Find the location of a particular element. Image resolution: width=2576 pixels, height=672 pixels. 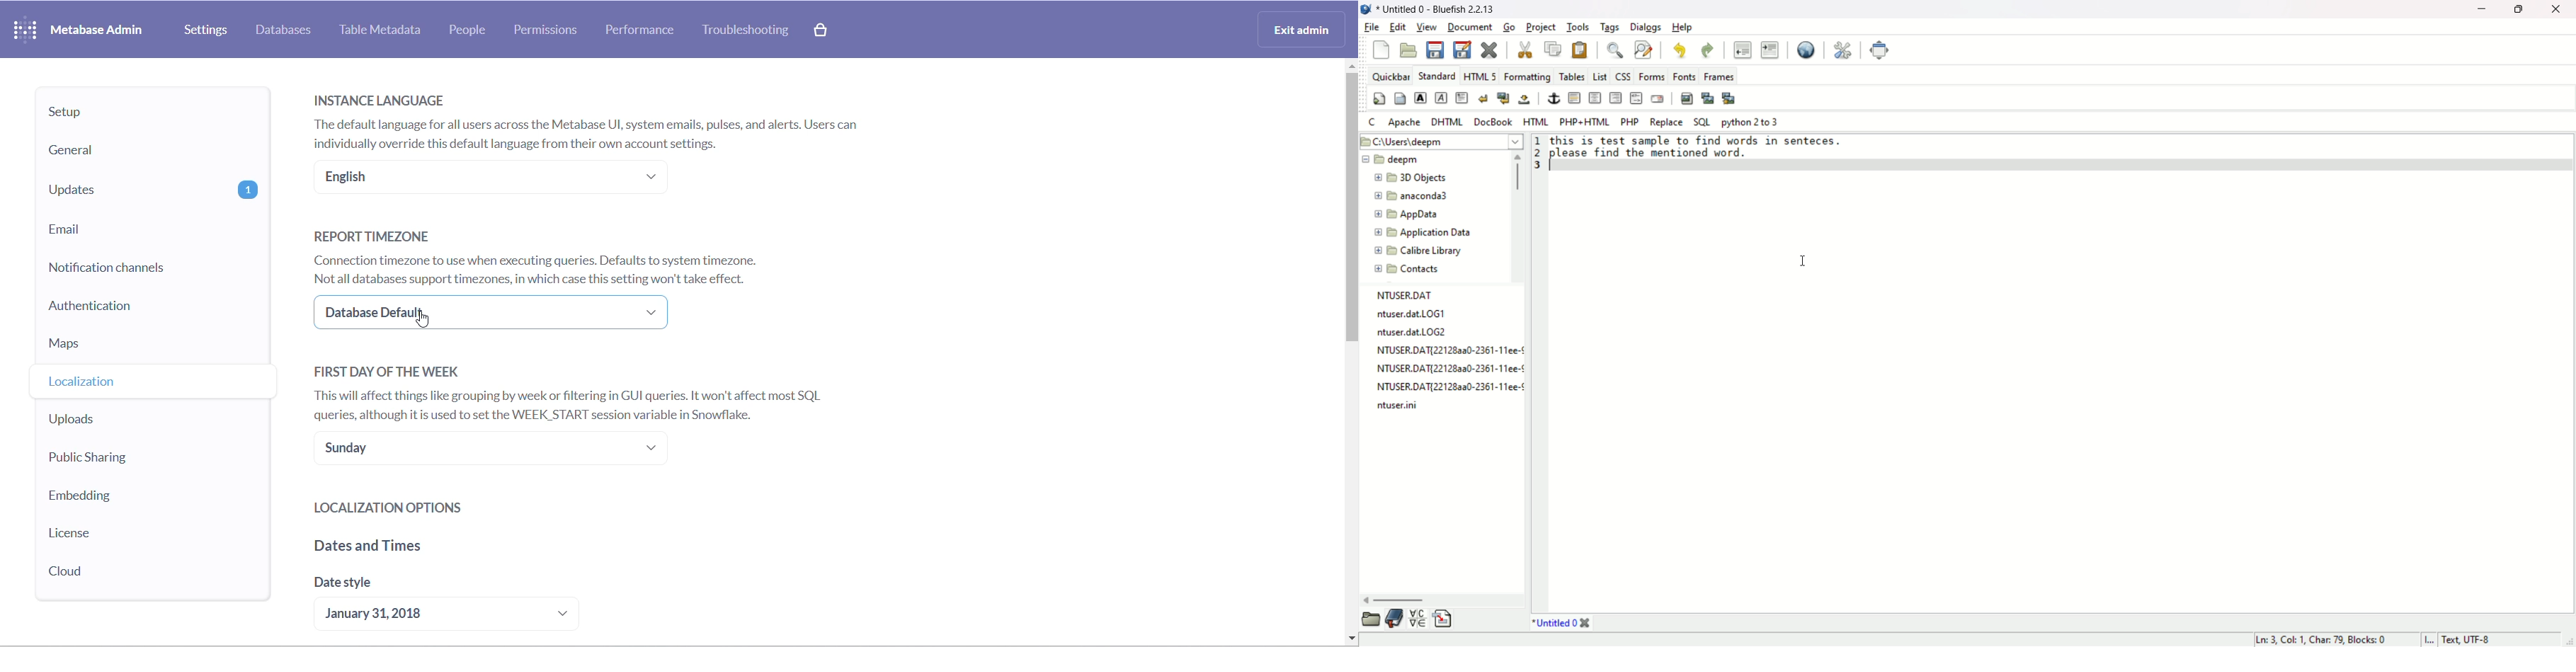

language dropdown options is located at coordinates (488, 178).